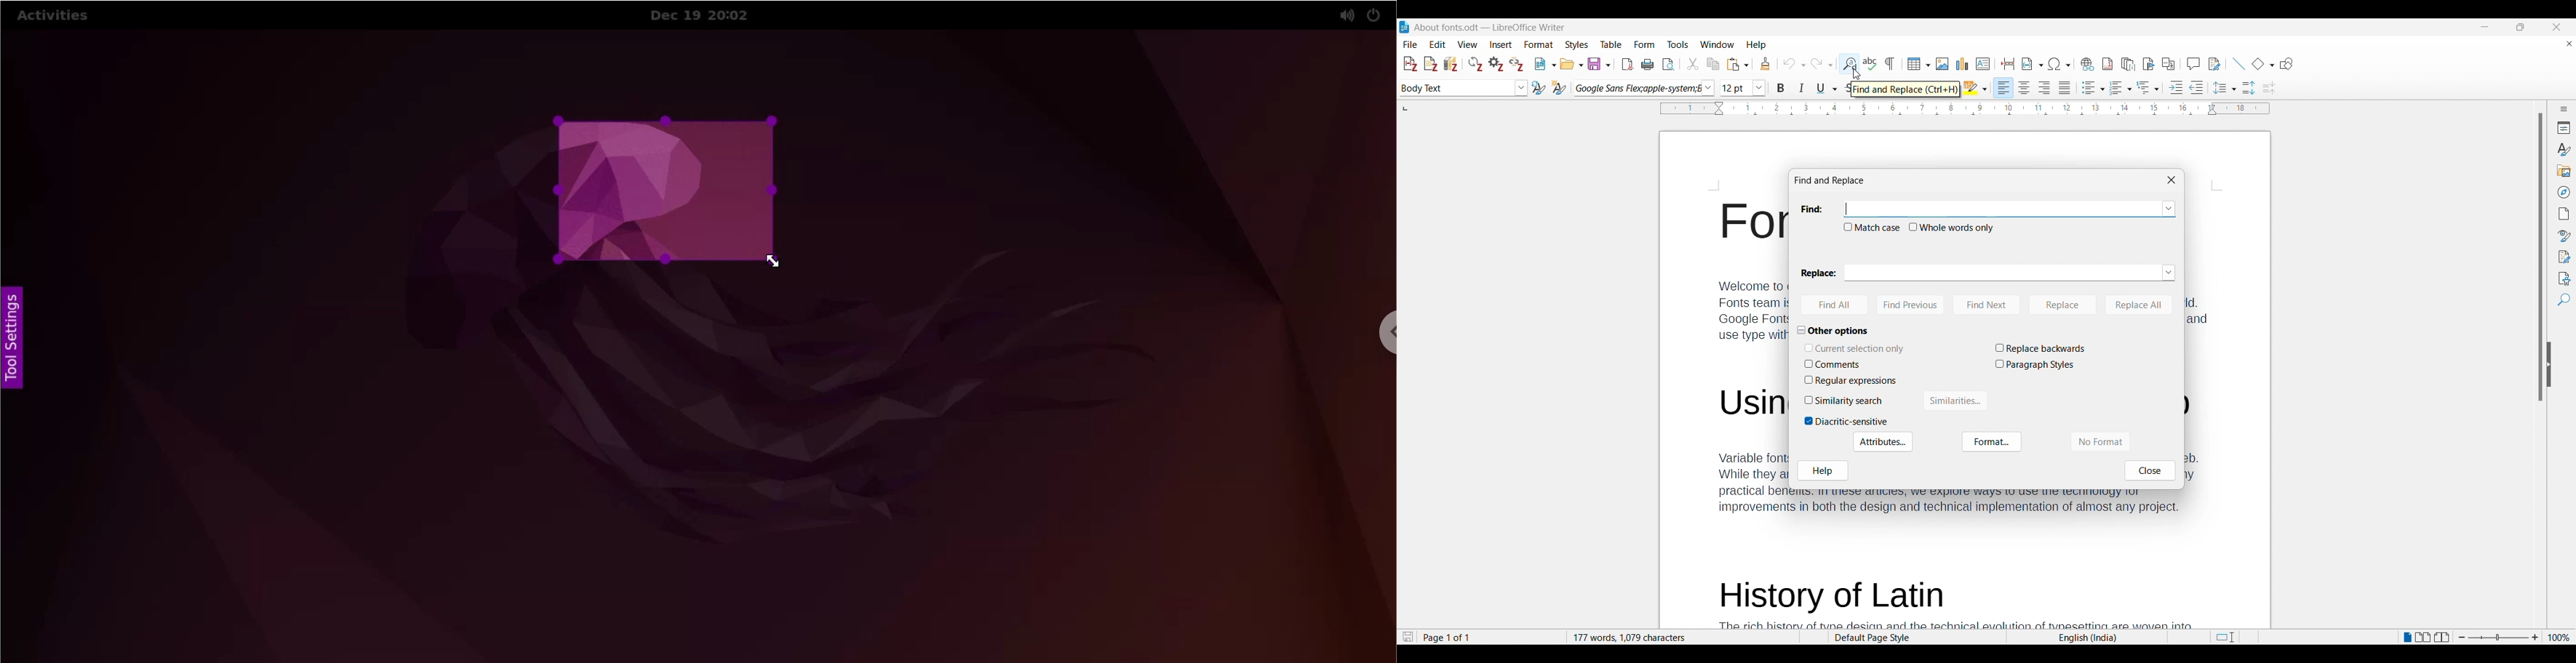 The image size is (2576, 672). What do you see at coordinates (2100, 442) in the screenshot?
I see `No format` at bounding box center [2100, 442].